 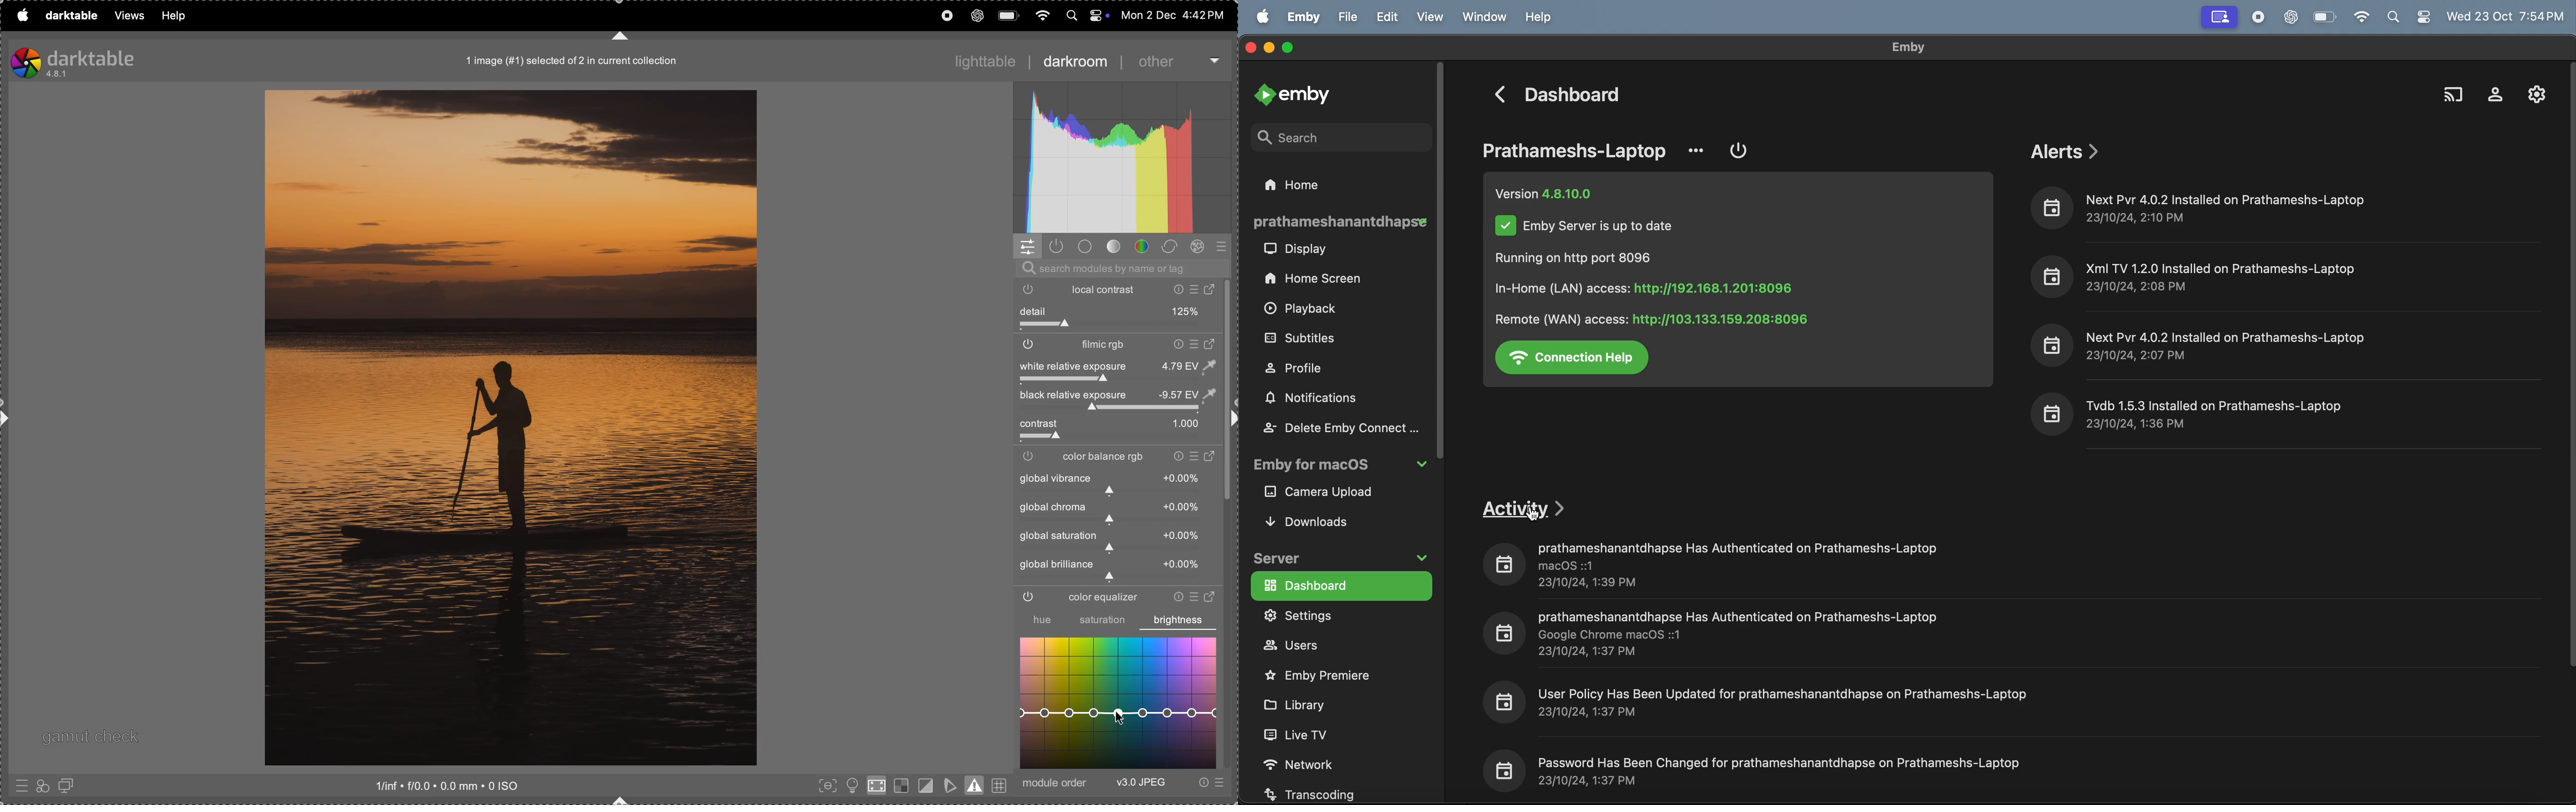 What do you see at coordinates (1115, 512) in the screenshot?
I see `global variance` at bounding box center [1115, 512].